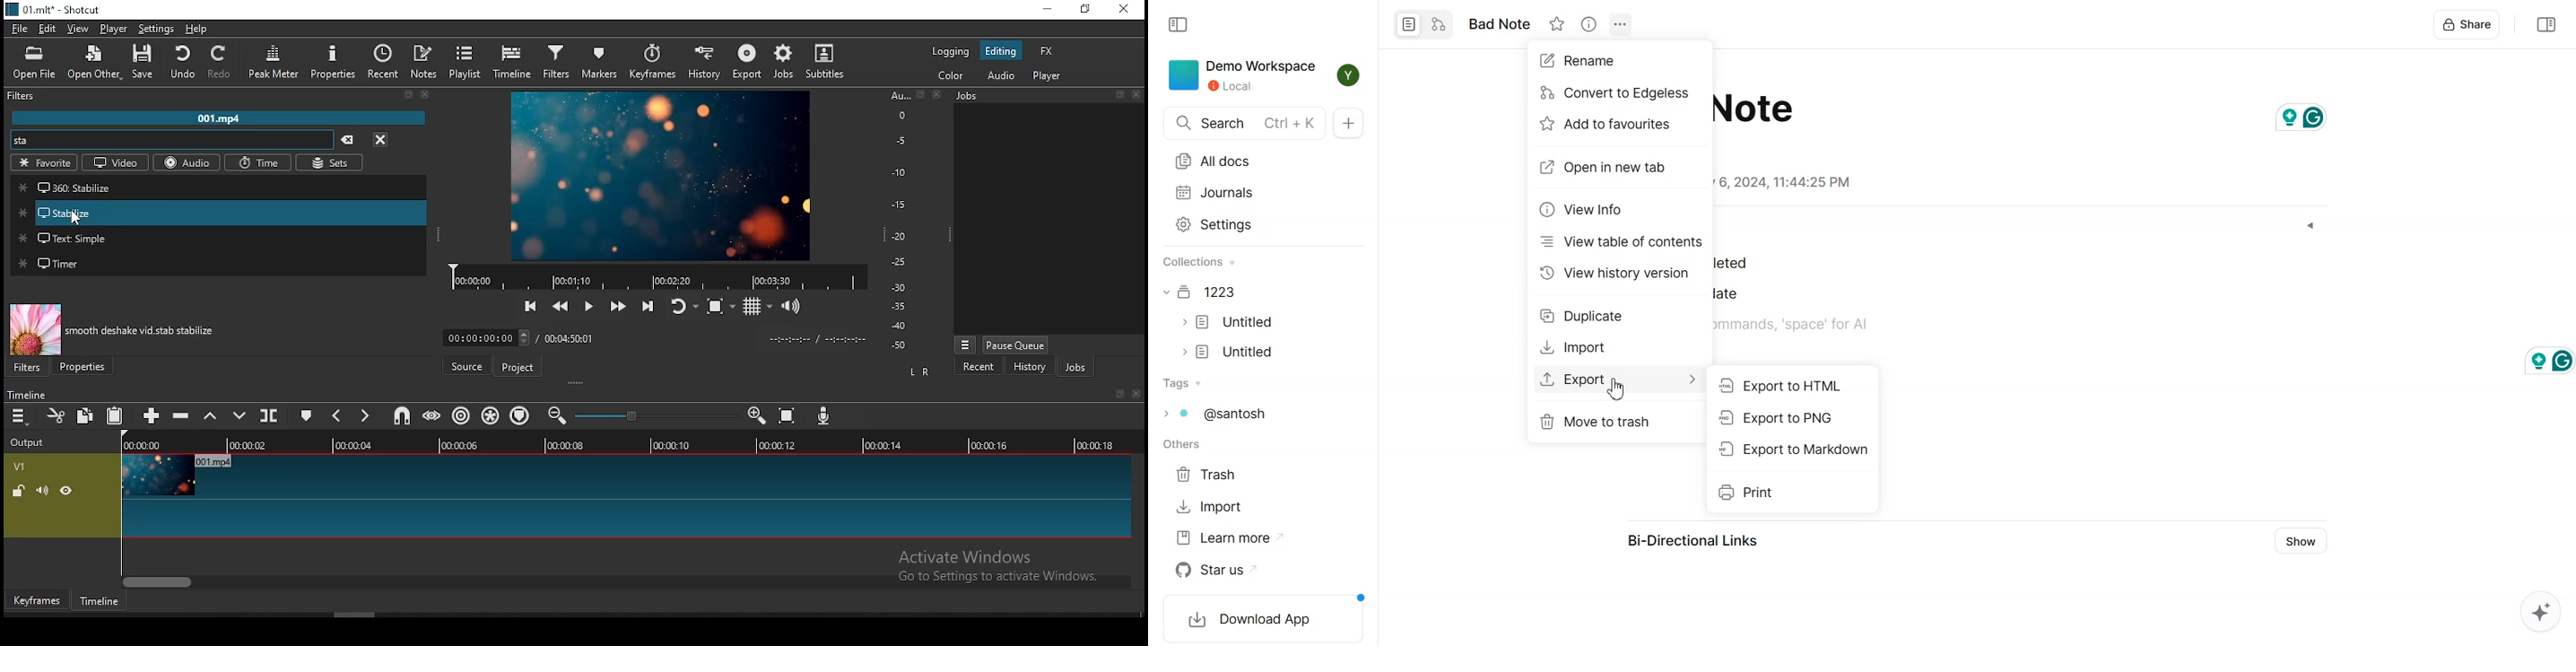  Describe the element at coordinates (1118, 393) in the screenshot. I see `fullscreen` at that location.